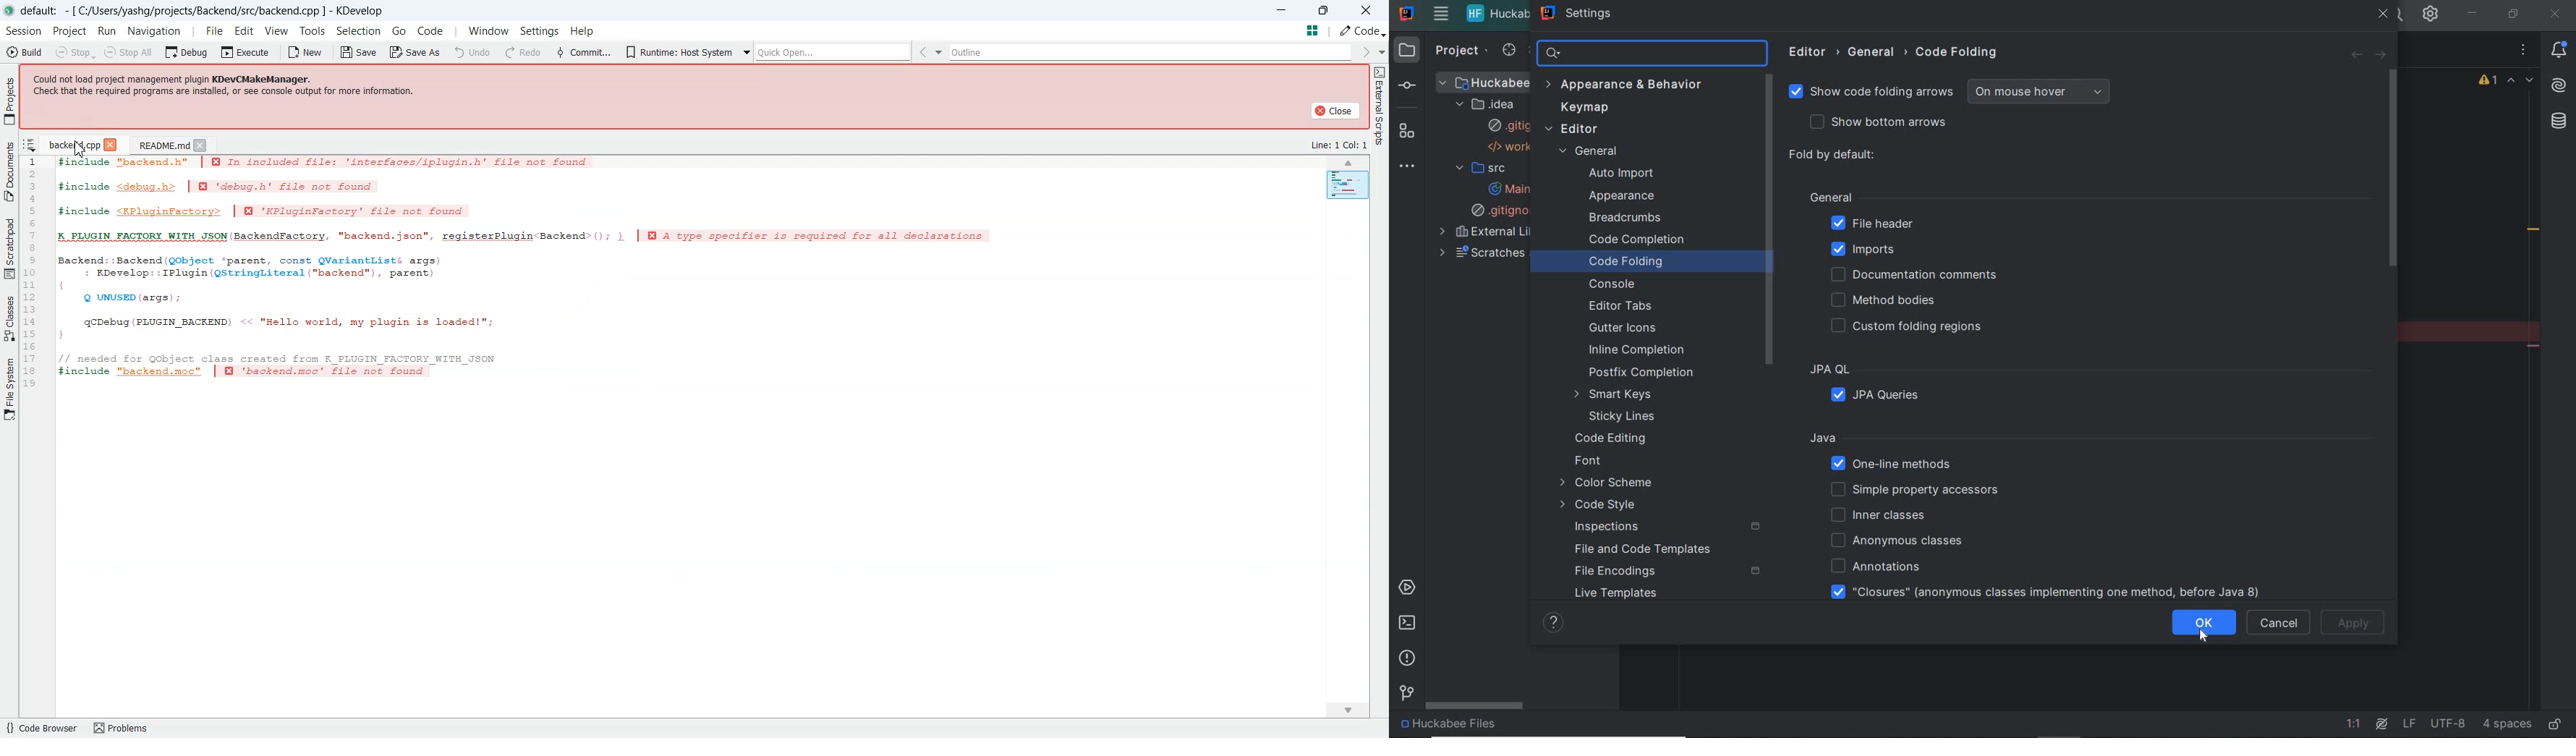  What do you see at coordinates (2554, 16) in the screenshot?
I see `close` at bounding box center [2554, 16].